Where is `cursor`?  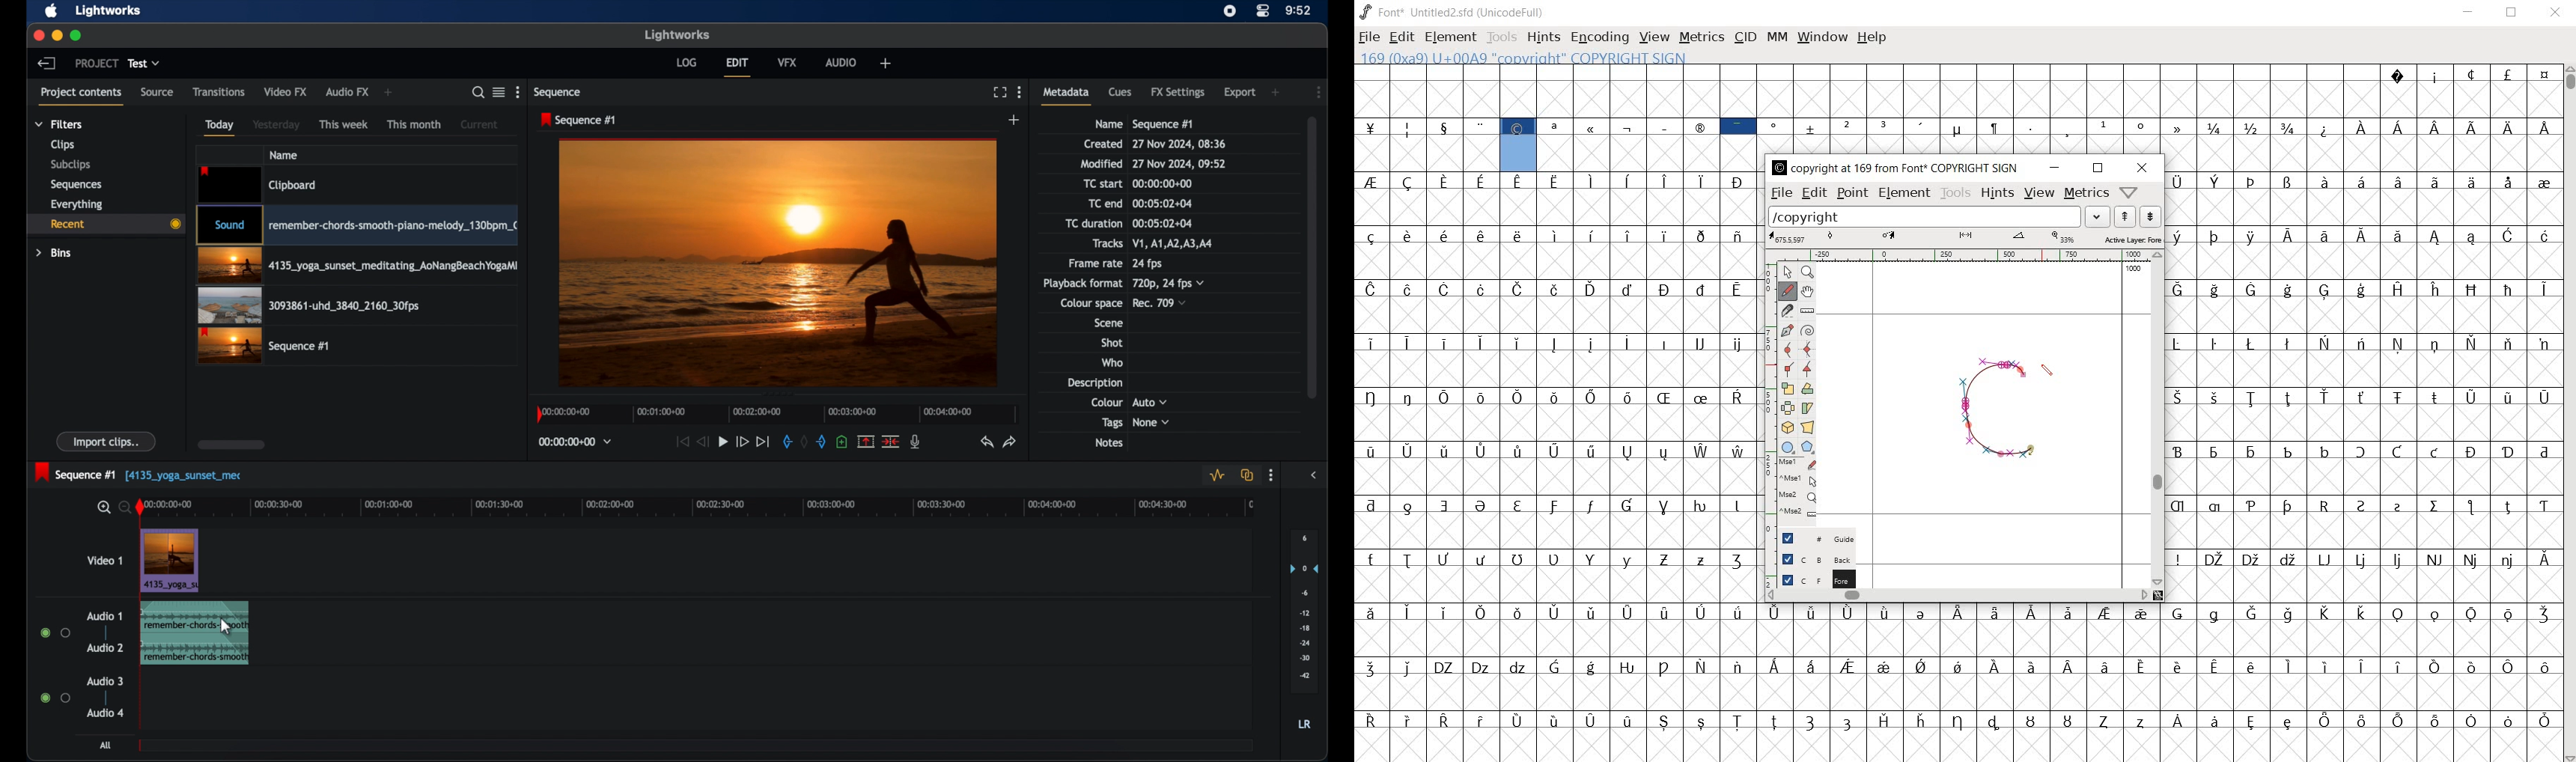 cursor is located at coordinates (239, 629).